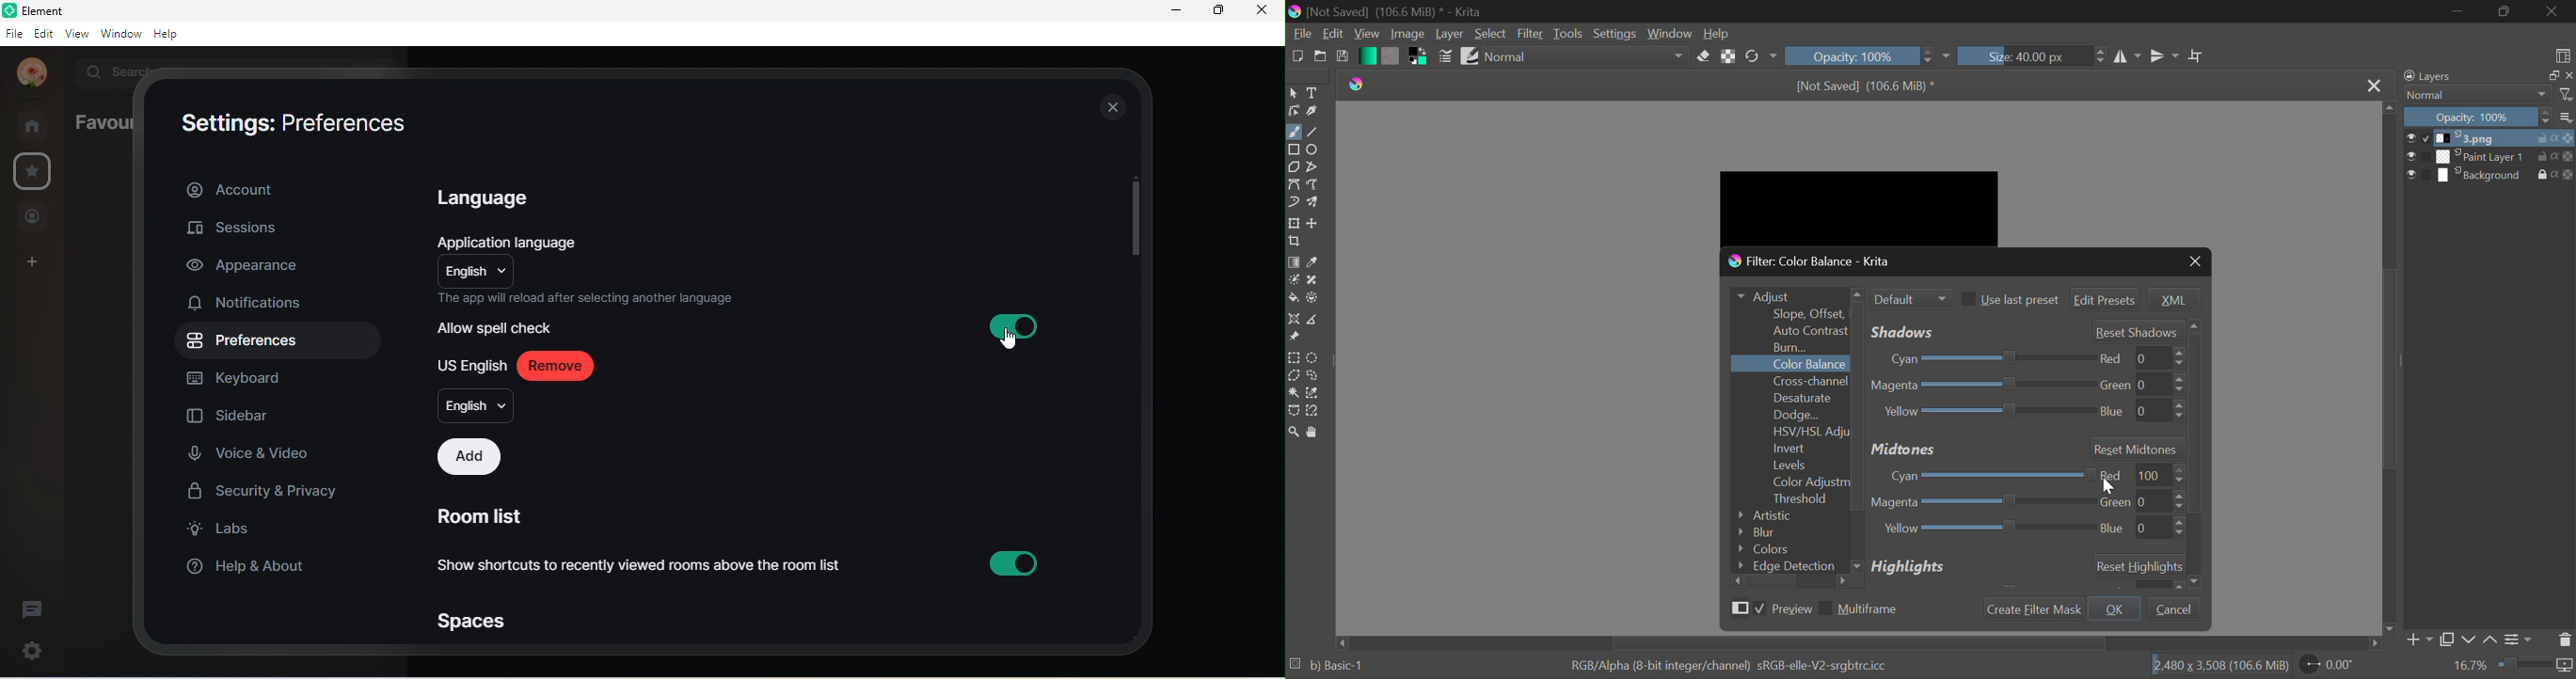 The height and width of the screenshot is (700, 2576). Describe the element at coordinates (2332, 666) in the screenshot. I see `0.00` at that location.